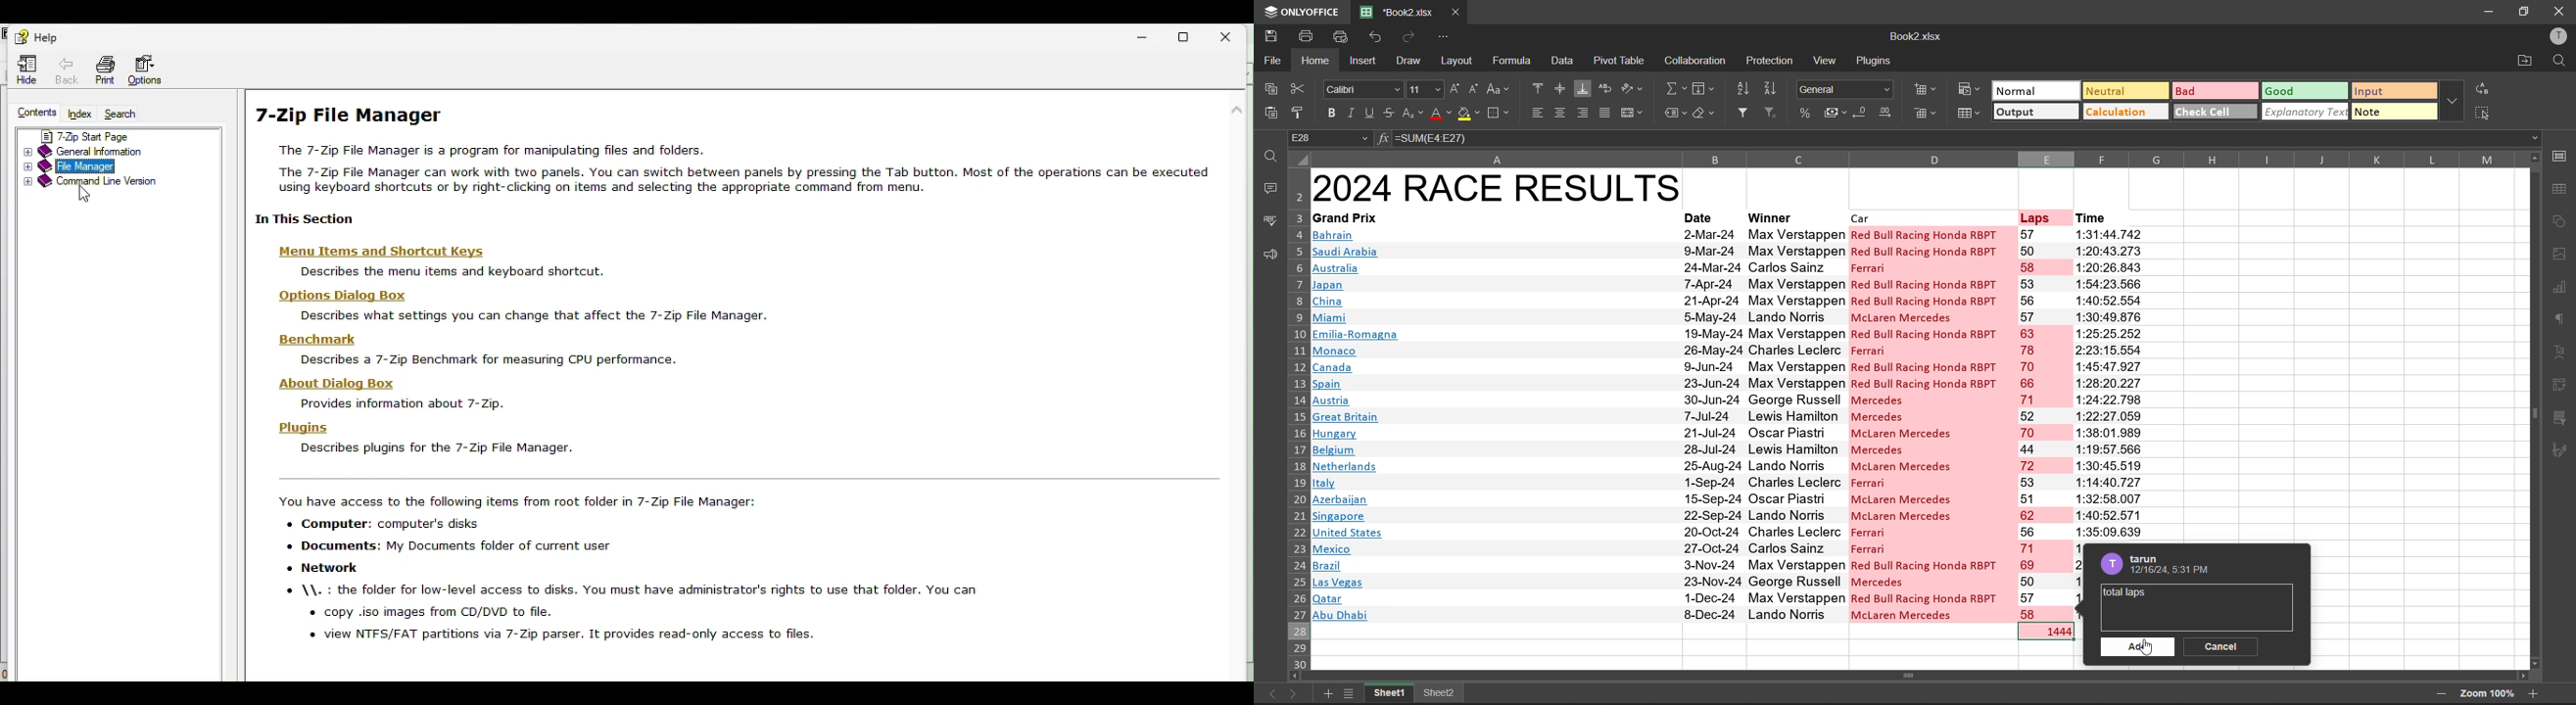 The width and height of the screenshot is (2576, 728). Describe the element at coordinates (1927, 114) in the screenshot. I see `remove cells` at that location.